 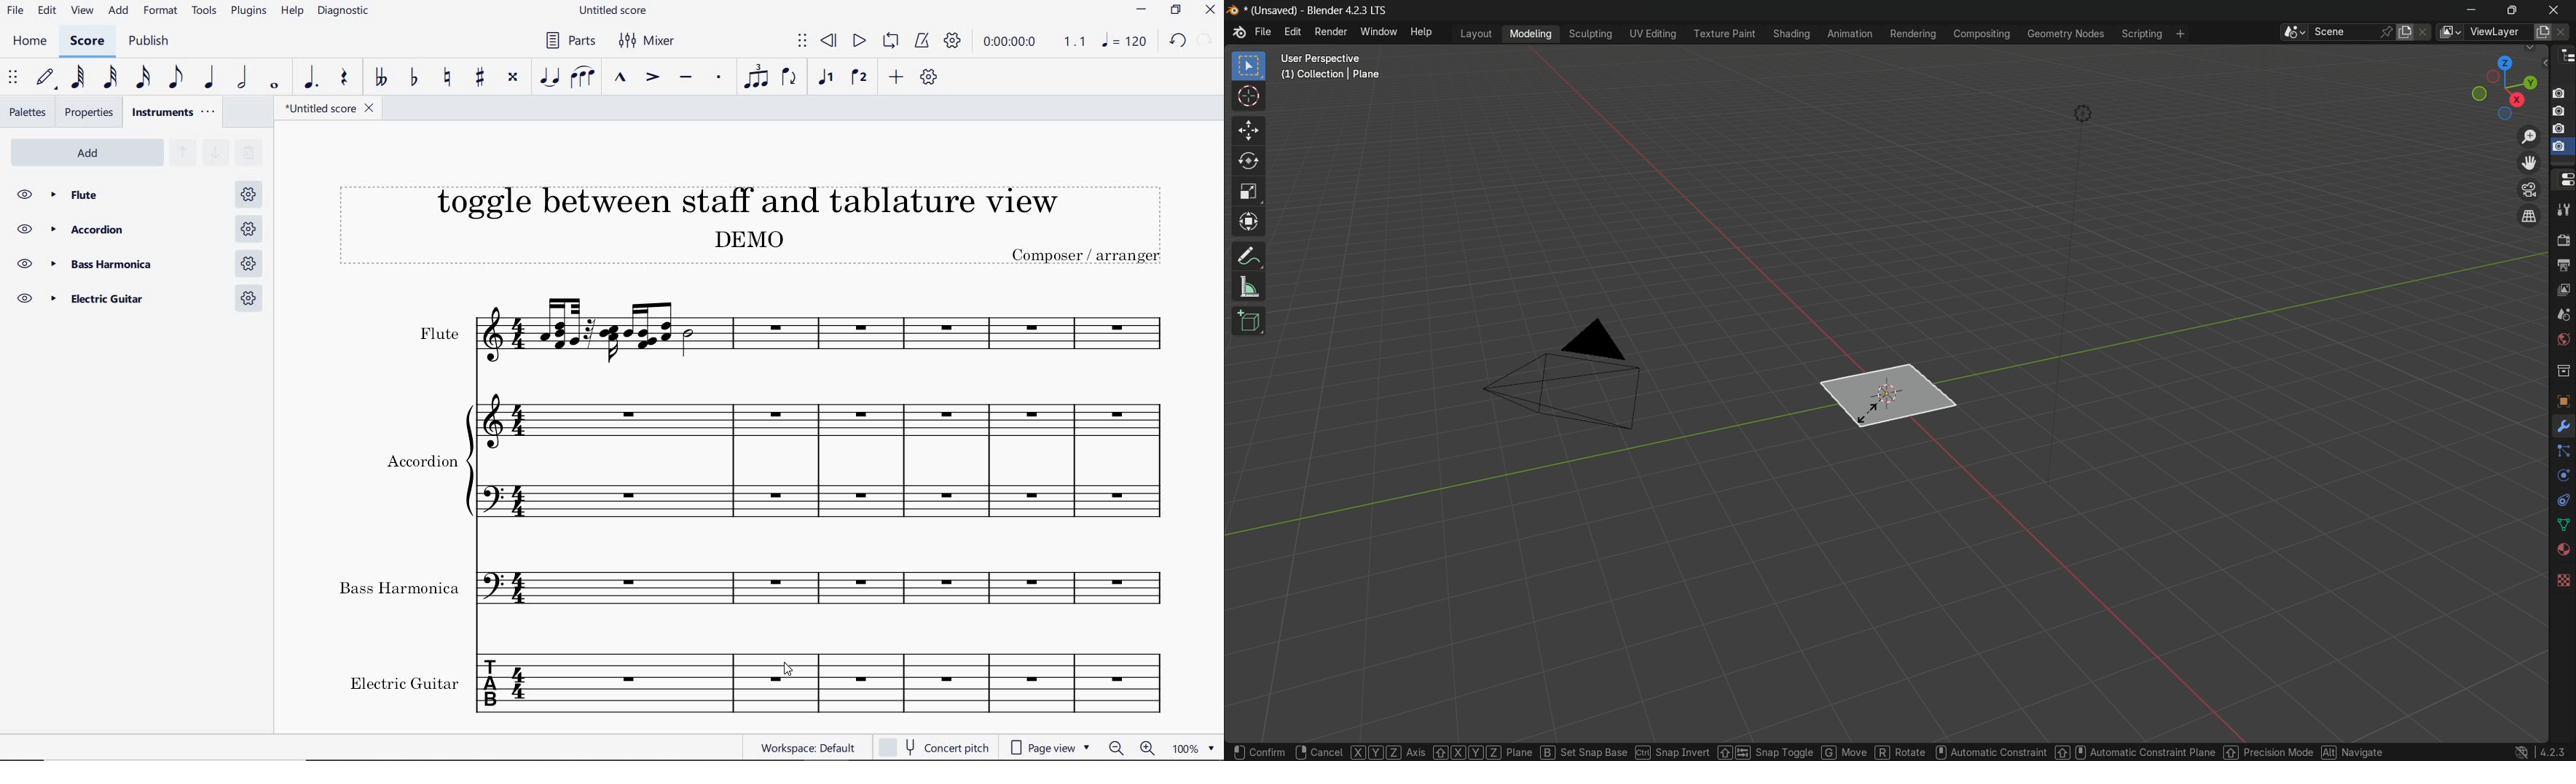 What do you see at coordinates (761, 331) in the screenshot?
I see `Instrument: Flute` at bounding box center [761, 331].